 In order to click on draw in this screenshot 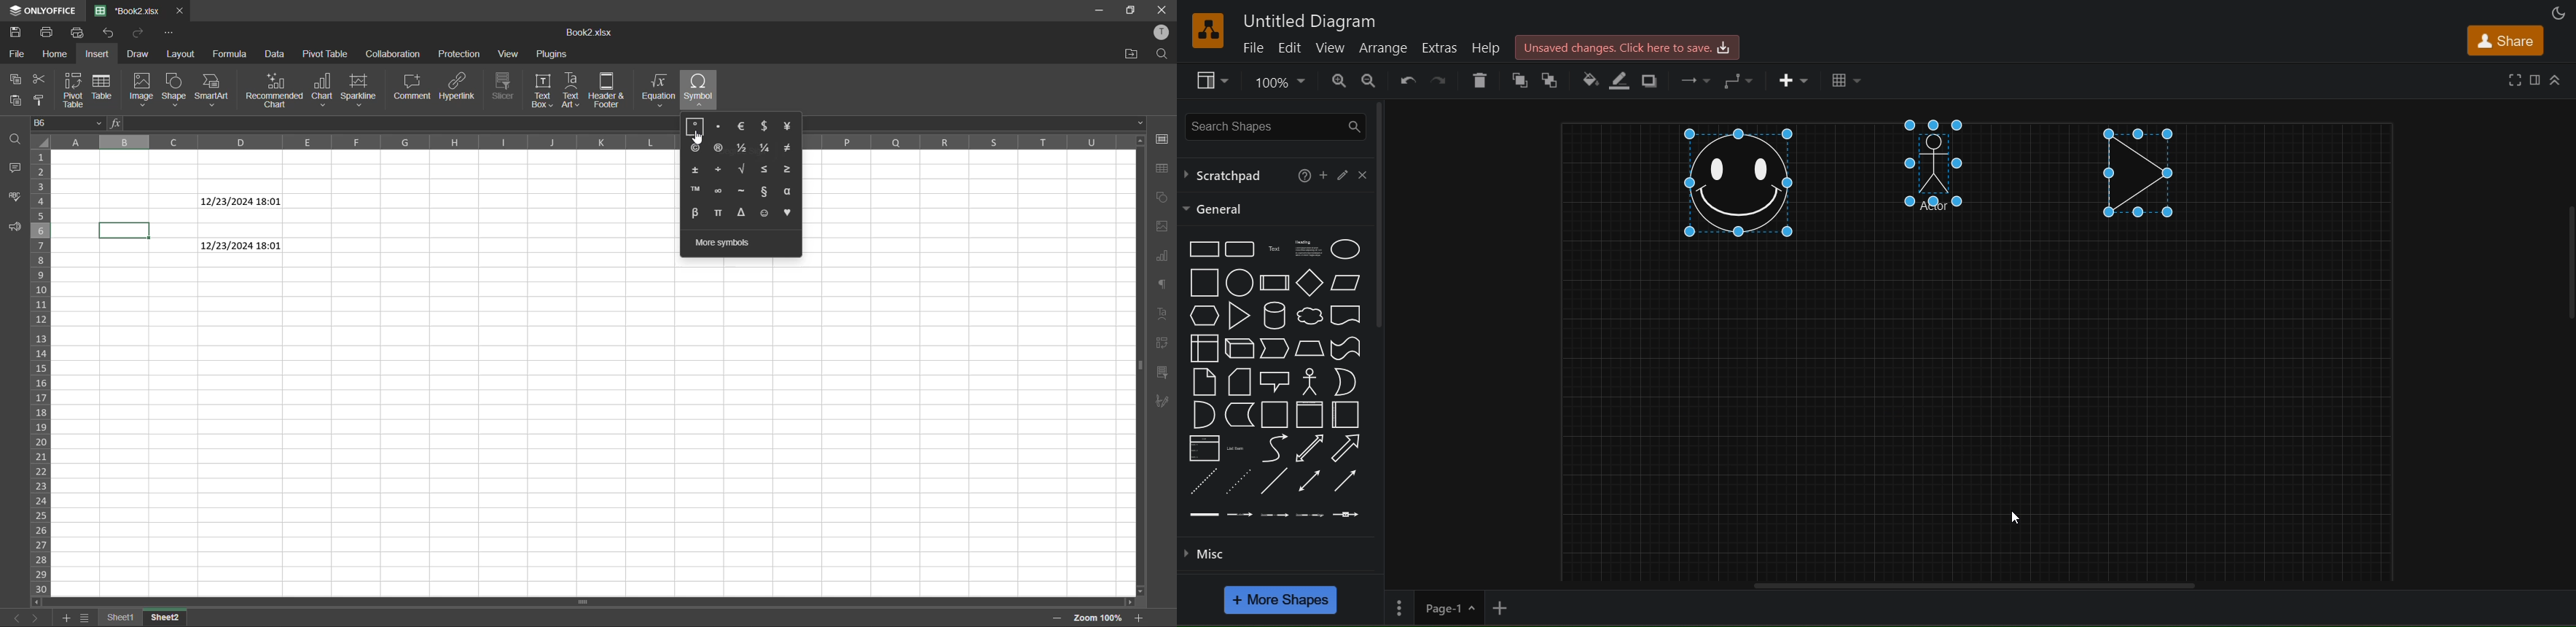, I will do `click(137, 54)`.